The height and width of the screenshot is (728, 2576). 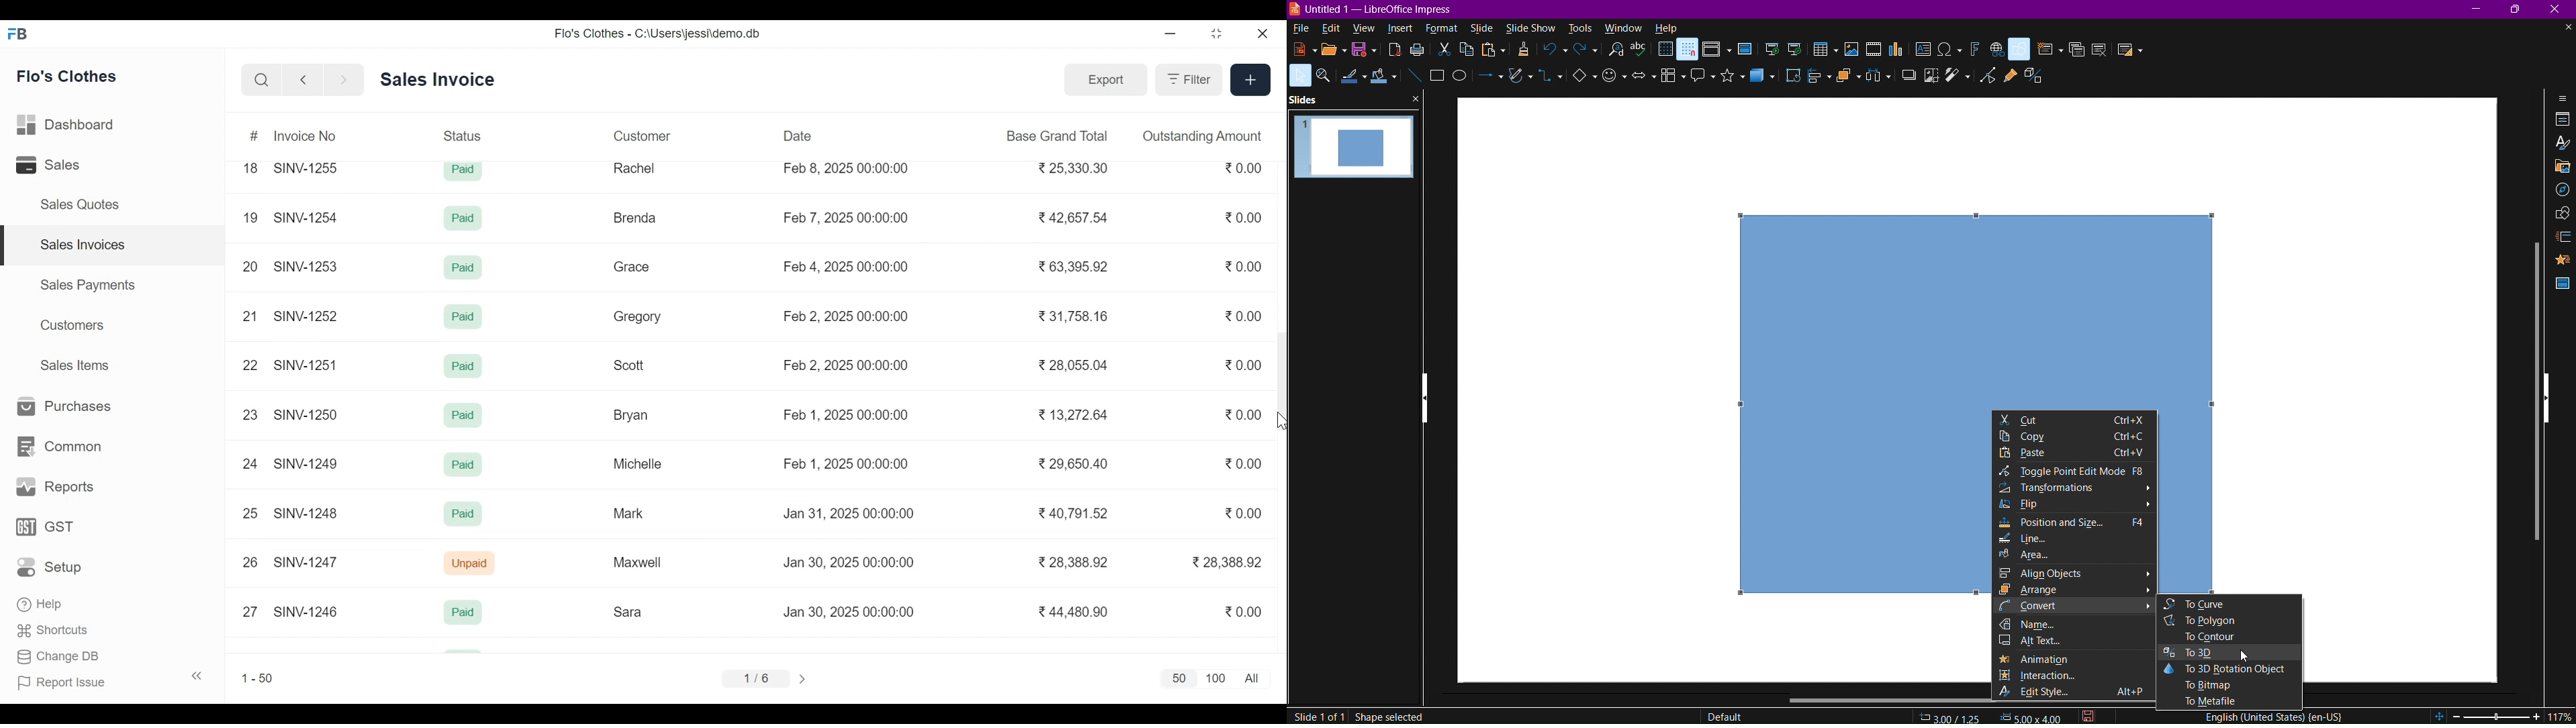 I want to click on Sales, so click(x=51, y=166).